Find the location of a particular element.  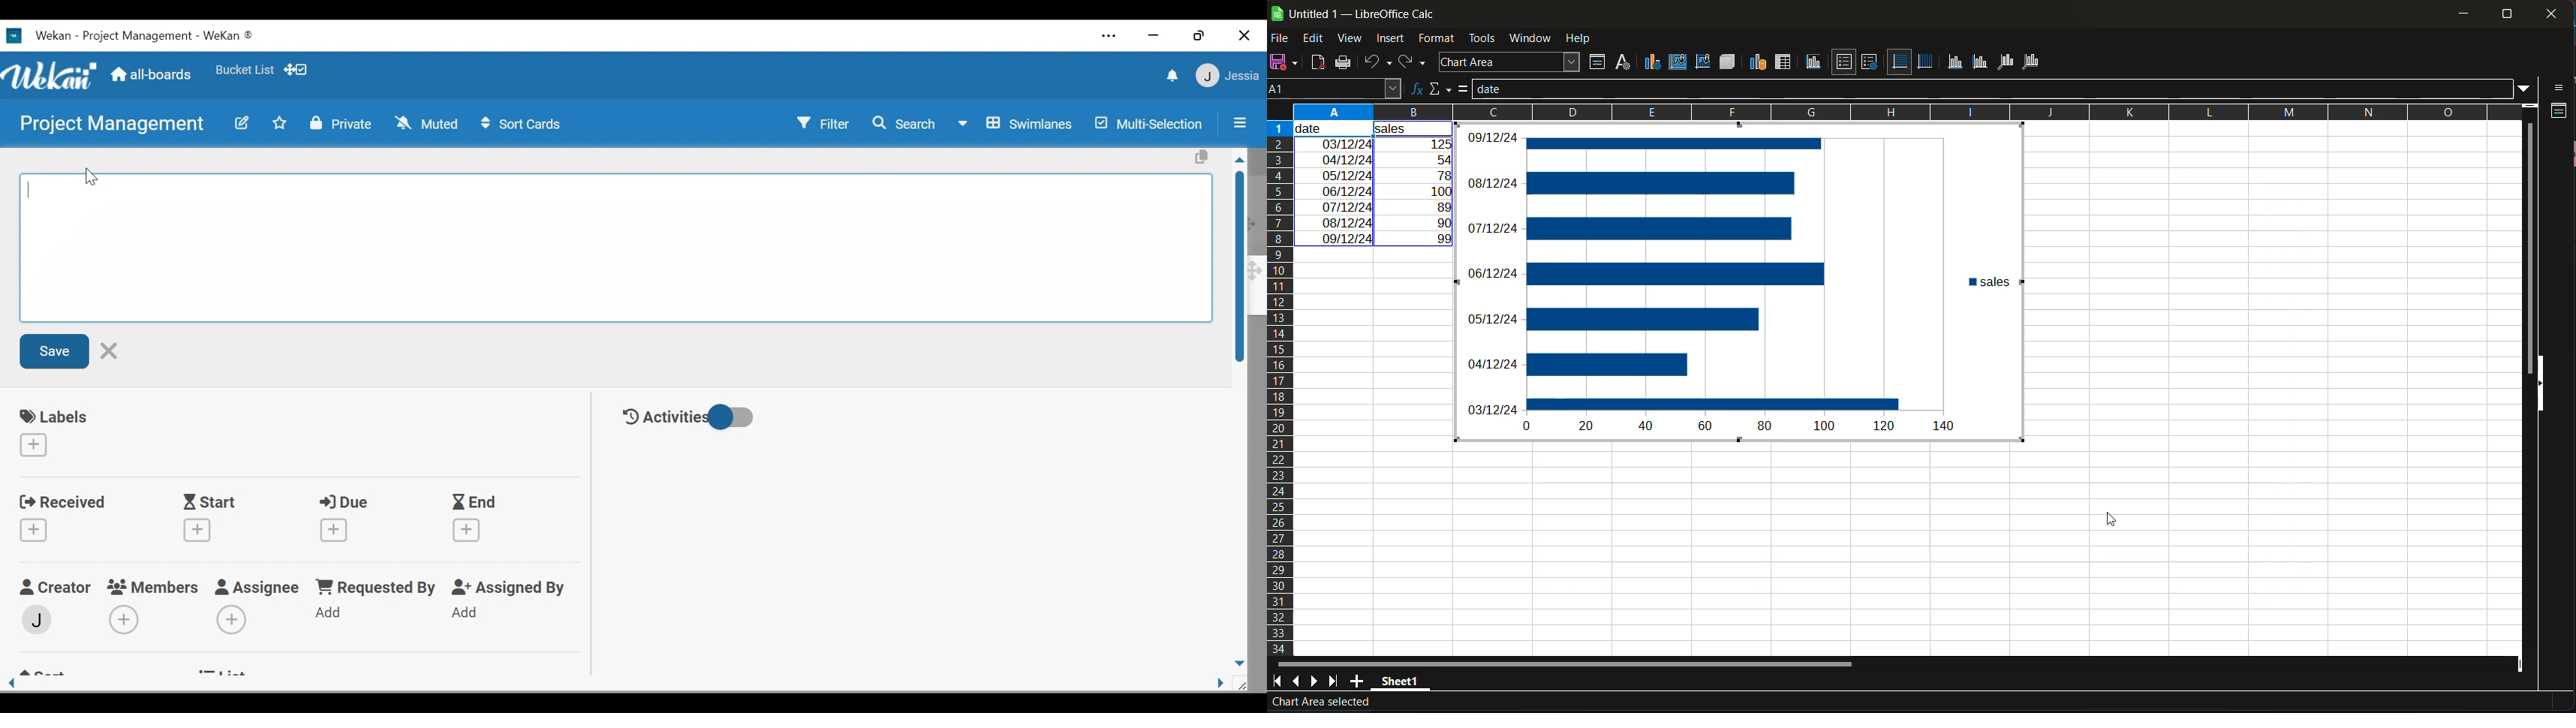

Add Members is located at coordinates (125, 620).